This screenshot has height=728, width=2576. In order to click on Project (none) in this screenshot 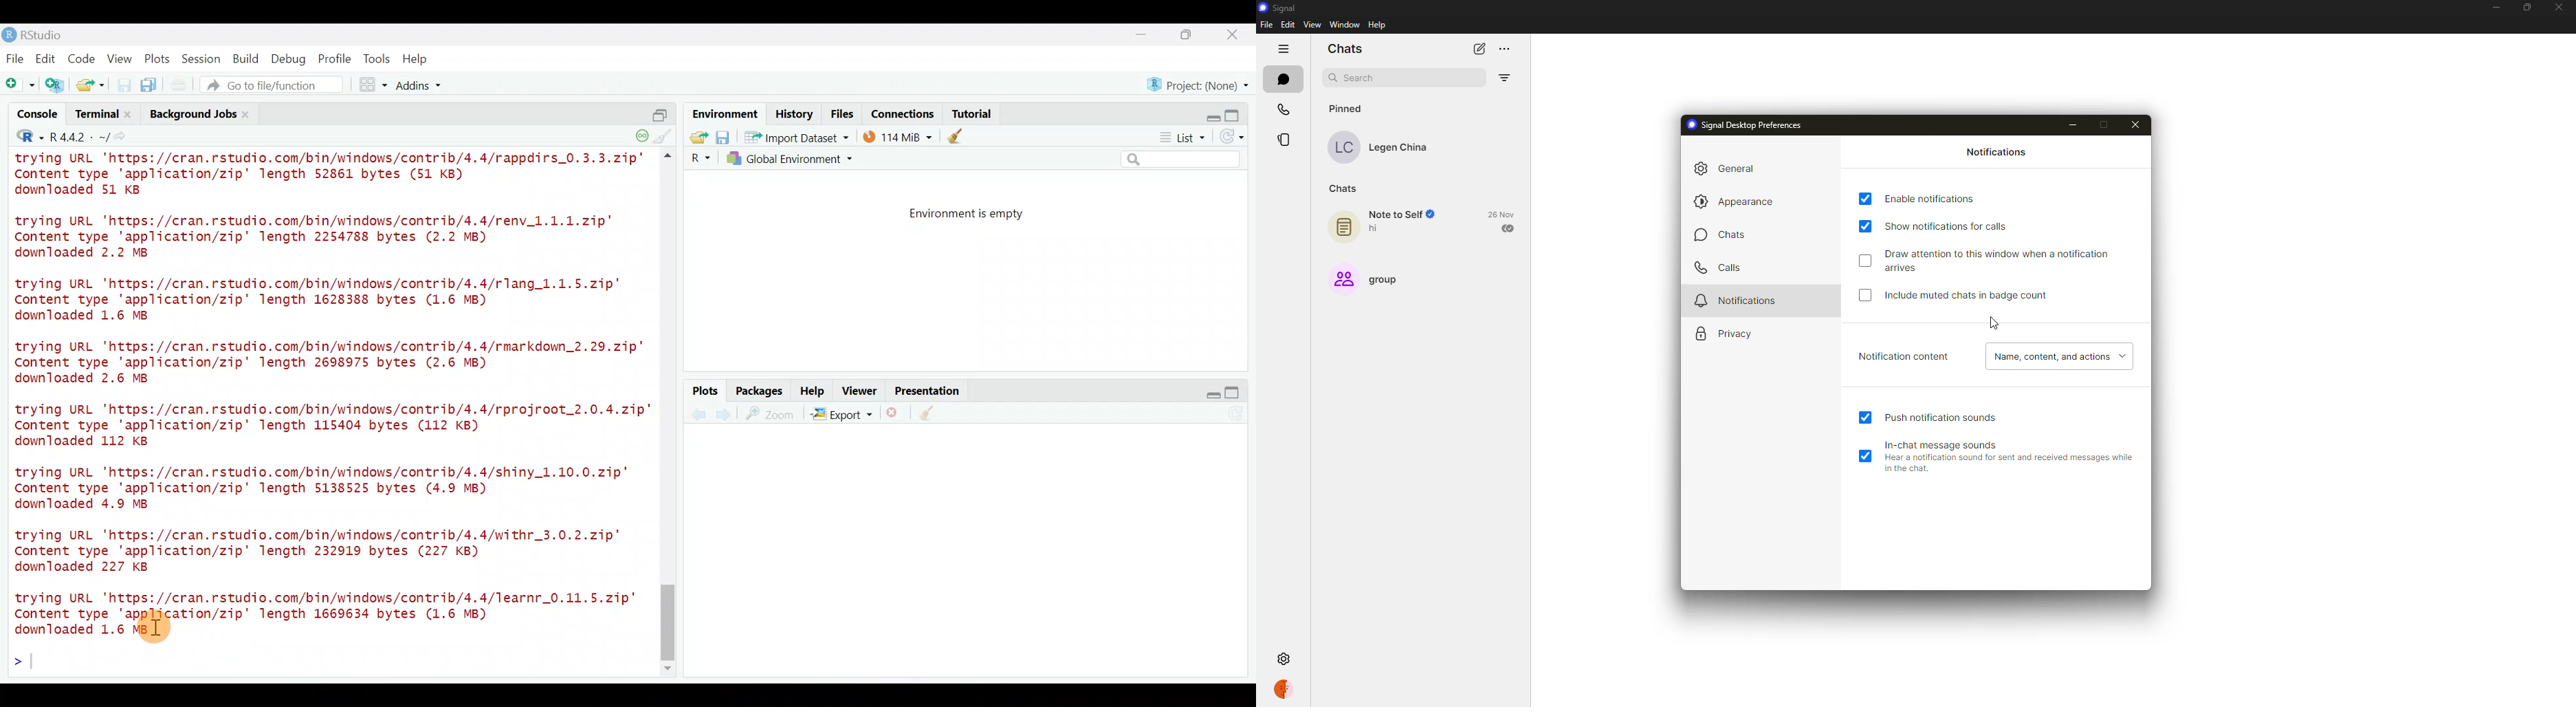, I will do `click(1202, 83)`.